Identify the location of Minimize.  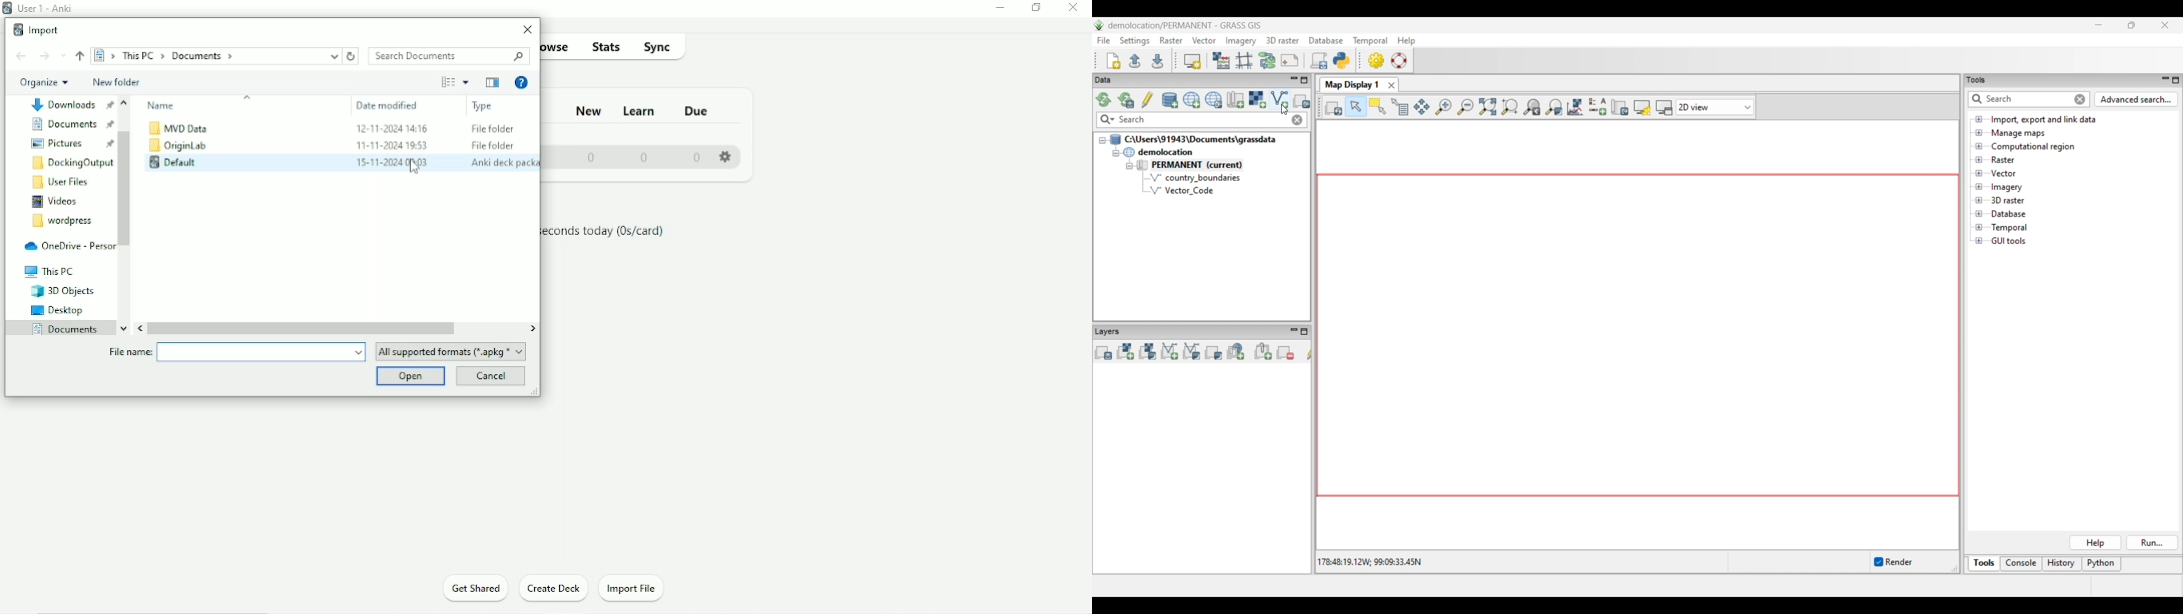
(1002, 8).